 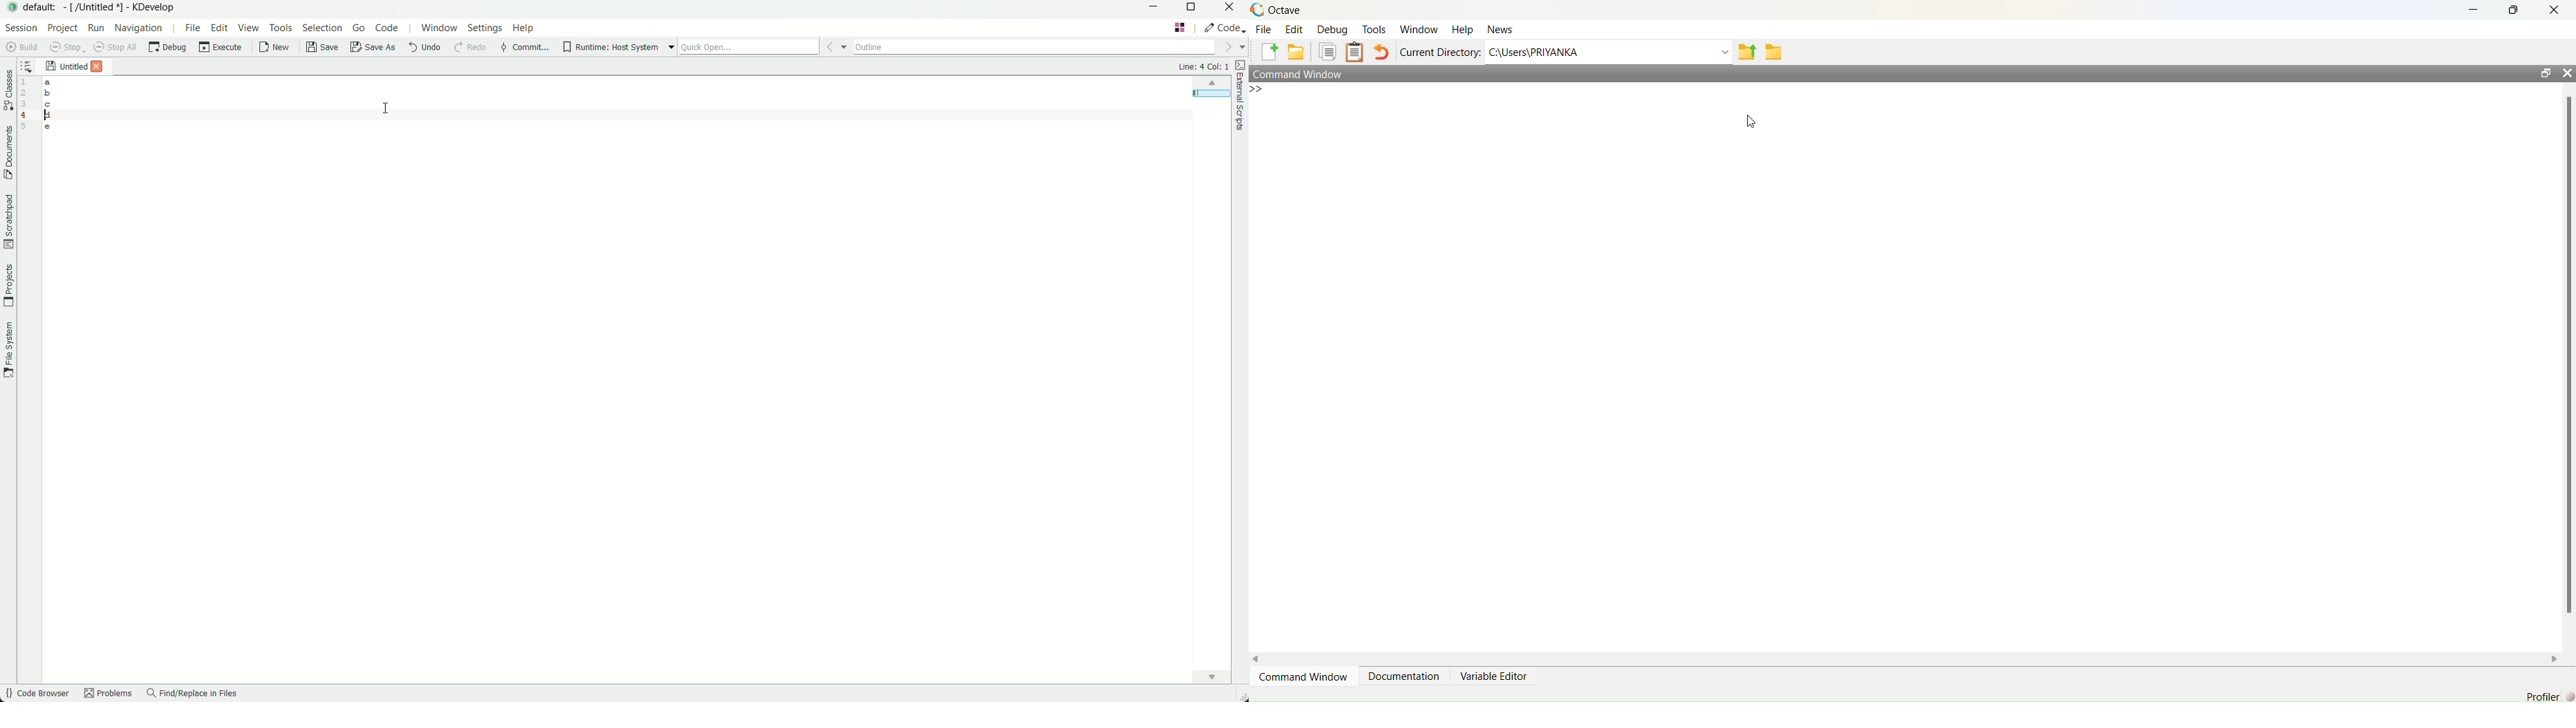 I want to click on File, so click(x=1264, y=29).